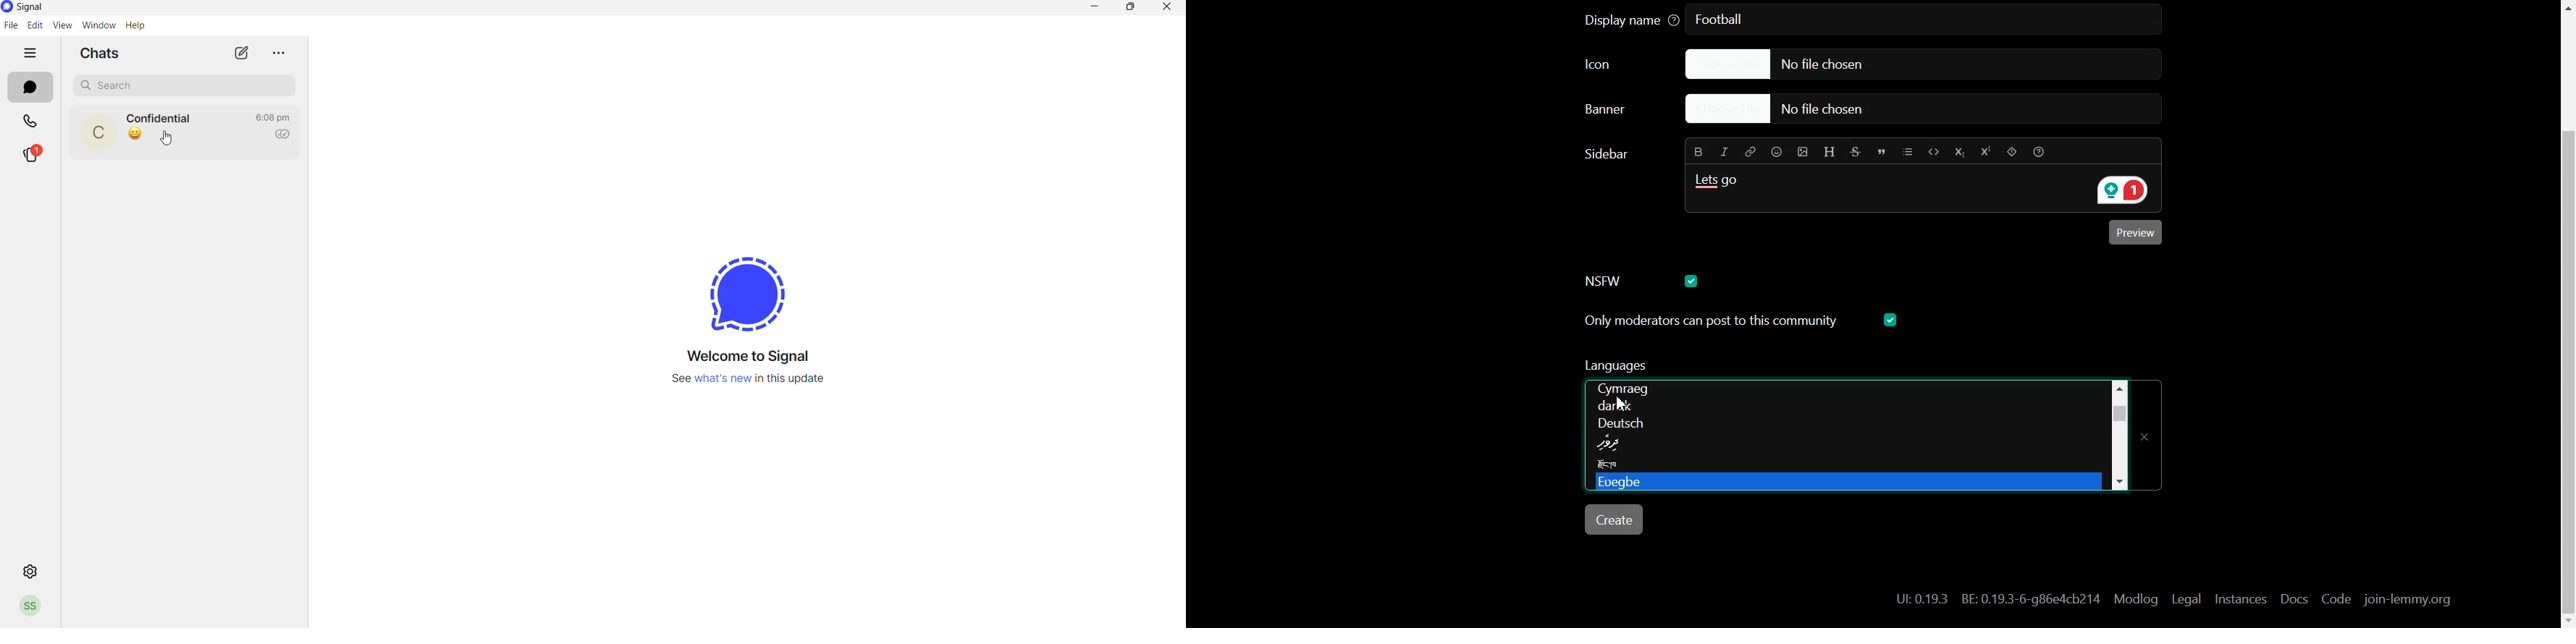 The height and width of the screenshot is (644, 2576). I want to click on NSFW Enable, so click(1616, 281).